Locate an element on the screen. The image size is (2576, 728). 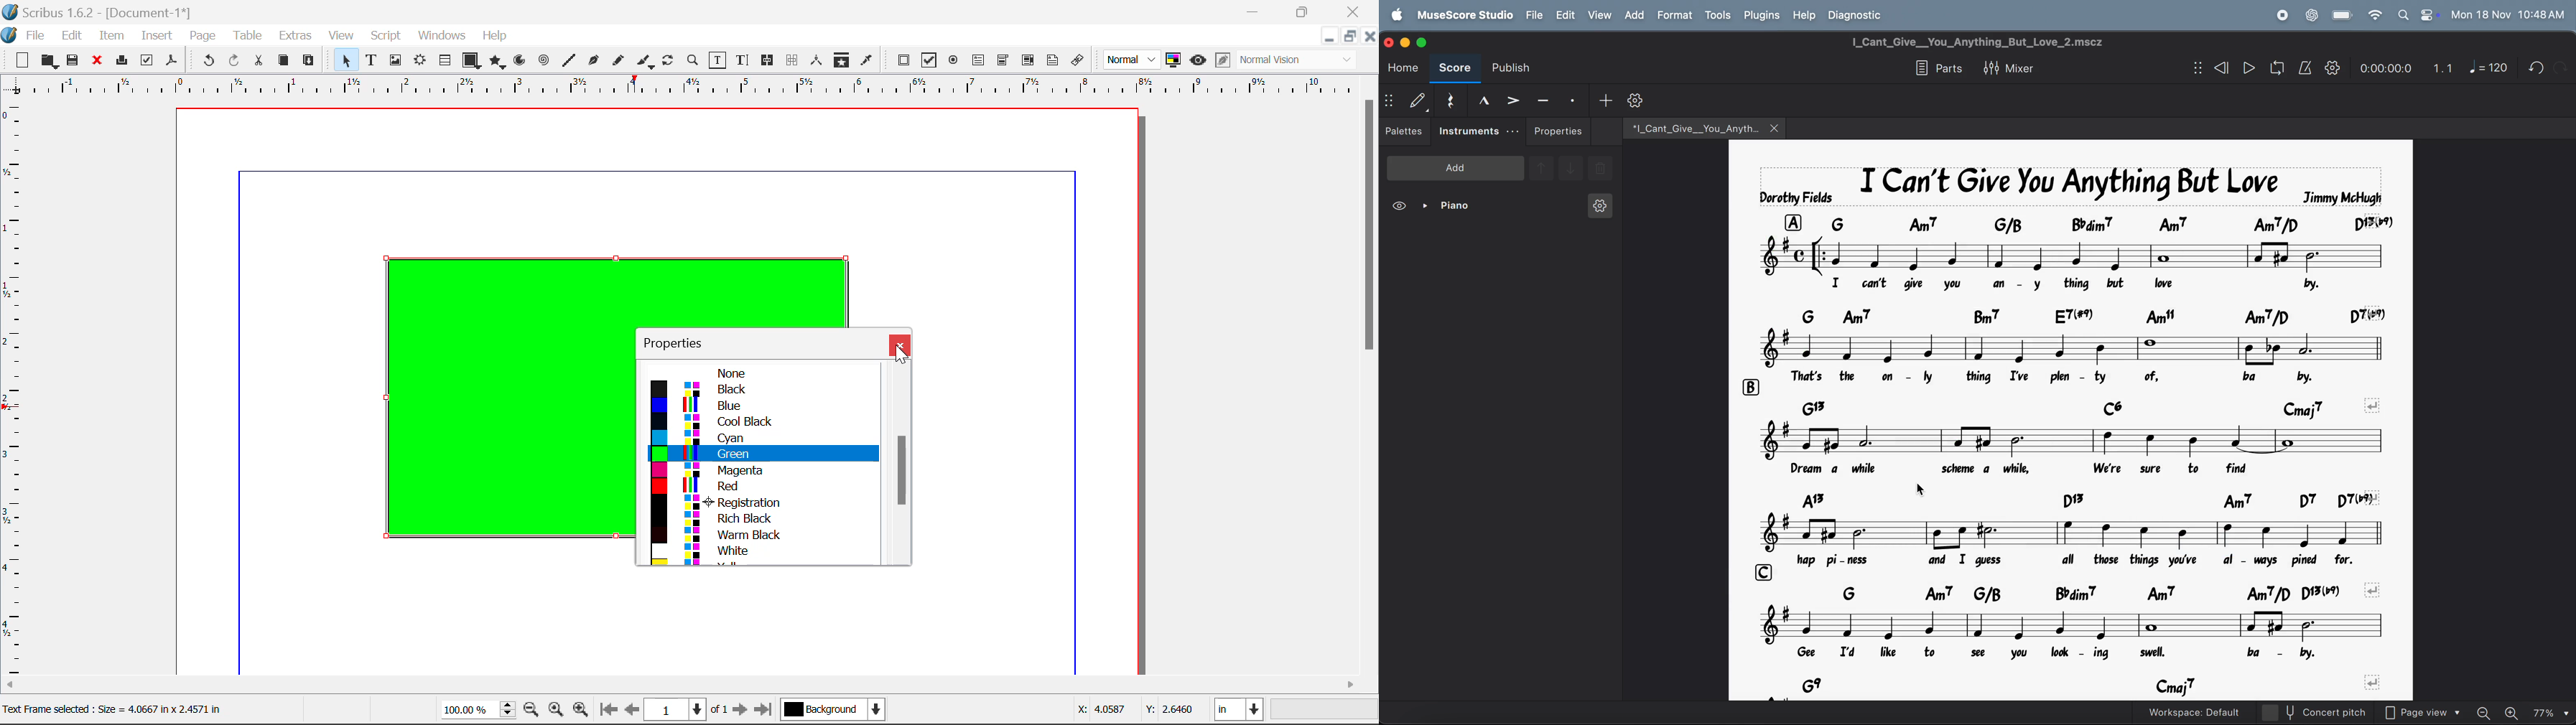
accent is located at coordinates (1512, 100).